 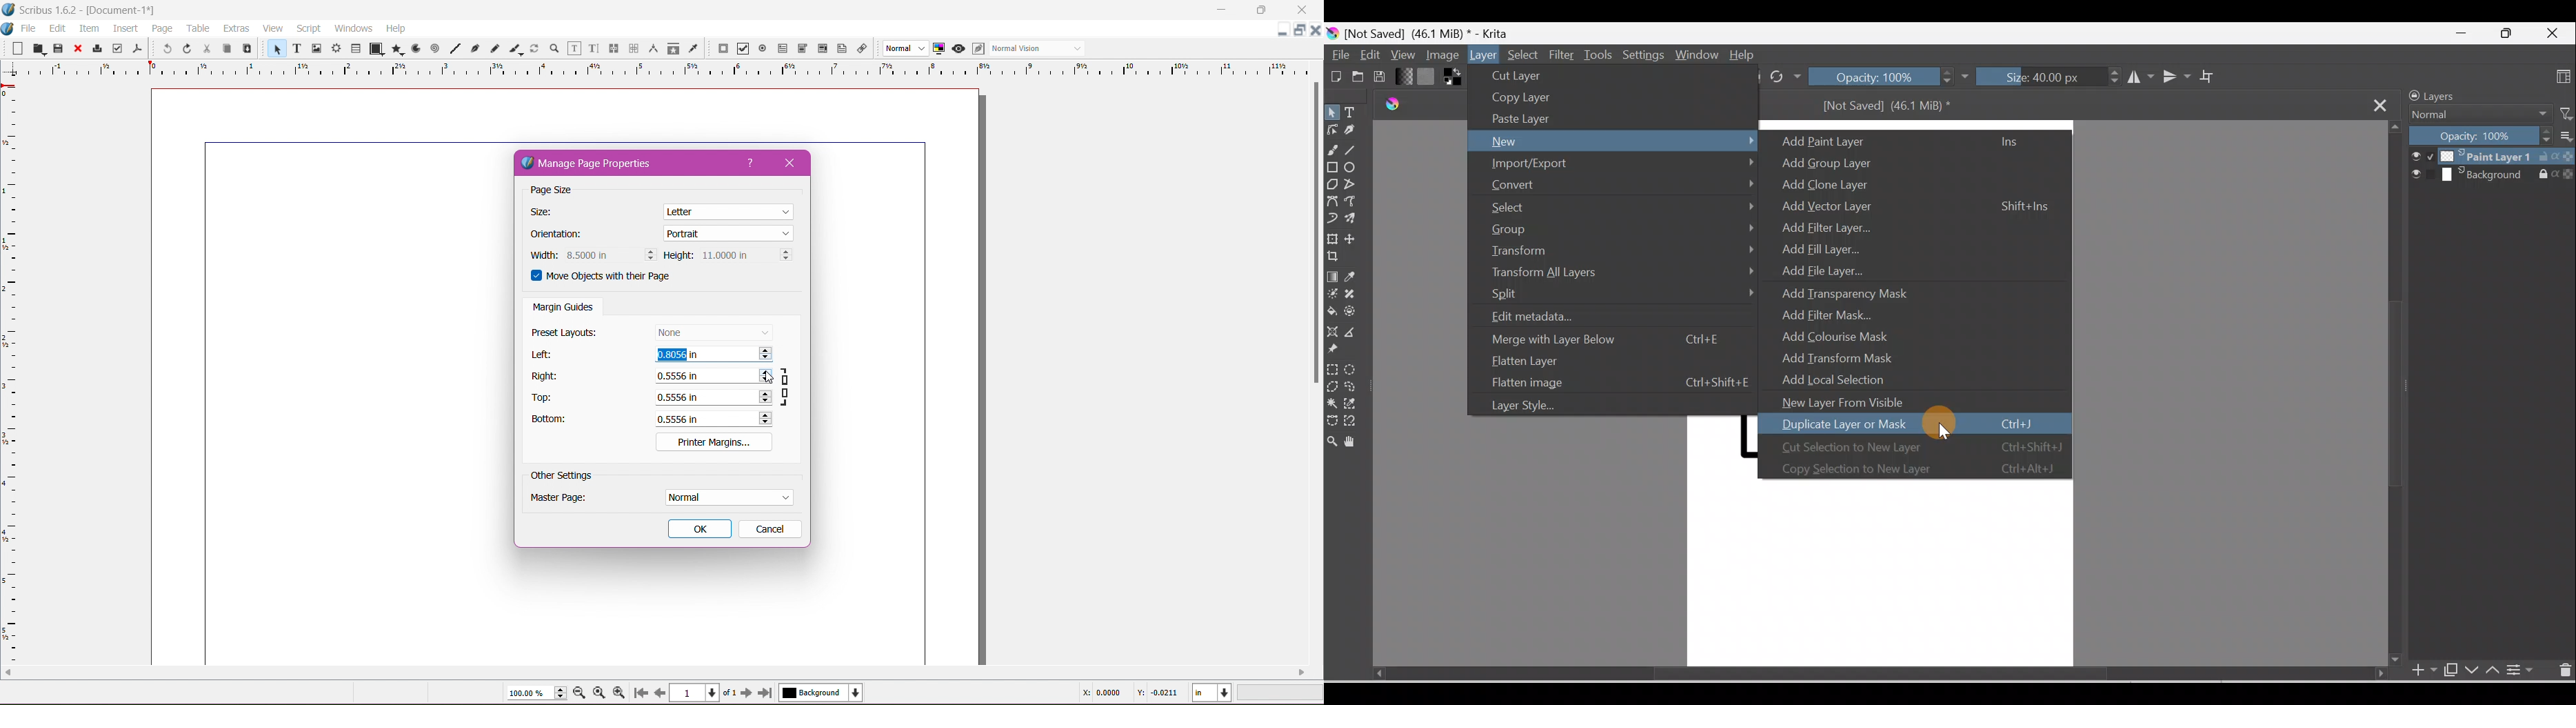 What do you see at coordinates (1909, 208) in the screenshot?
I see `Add vector layer  Shift+Ins` at bounding box center [1909, 208].